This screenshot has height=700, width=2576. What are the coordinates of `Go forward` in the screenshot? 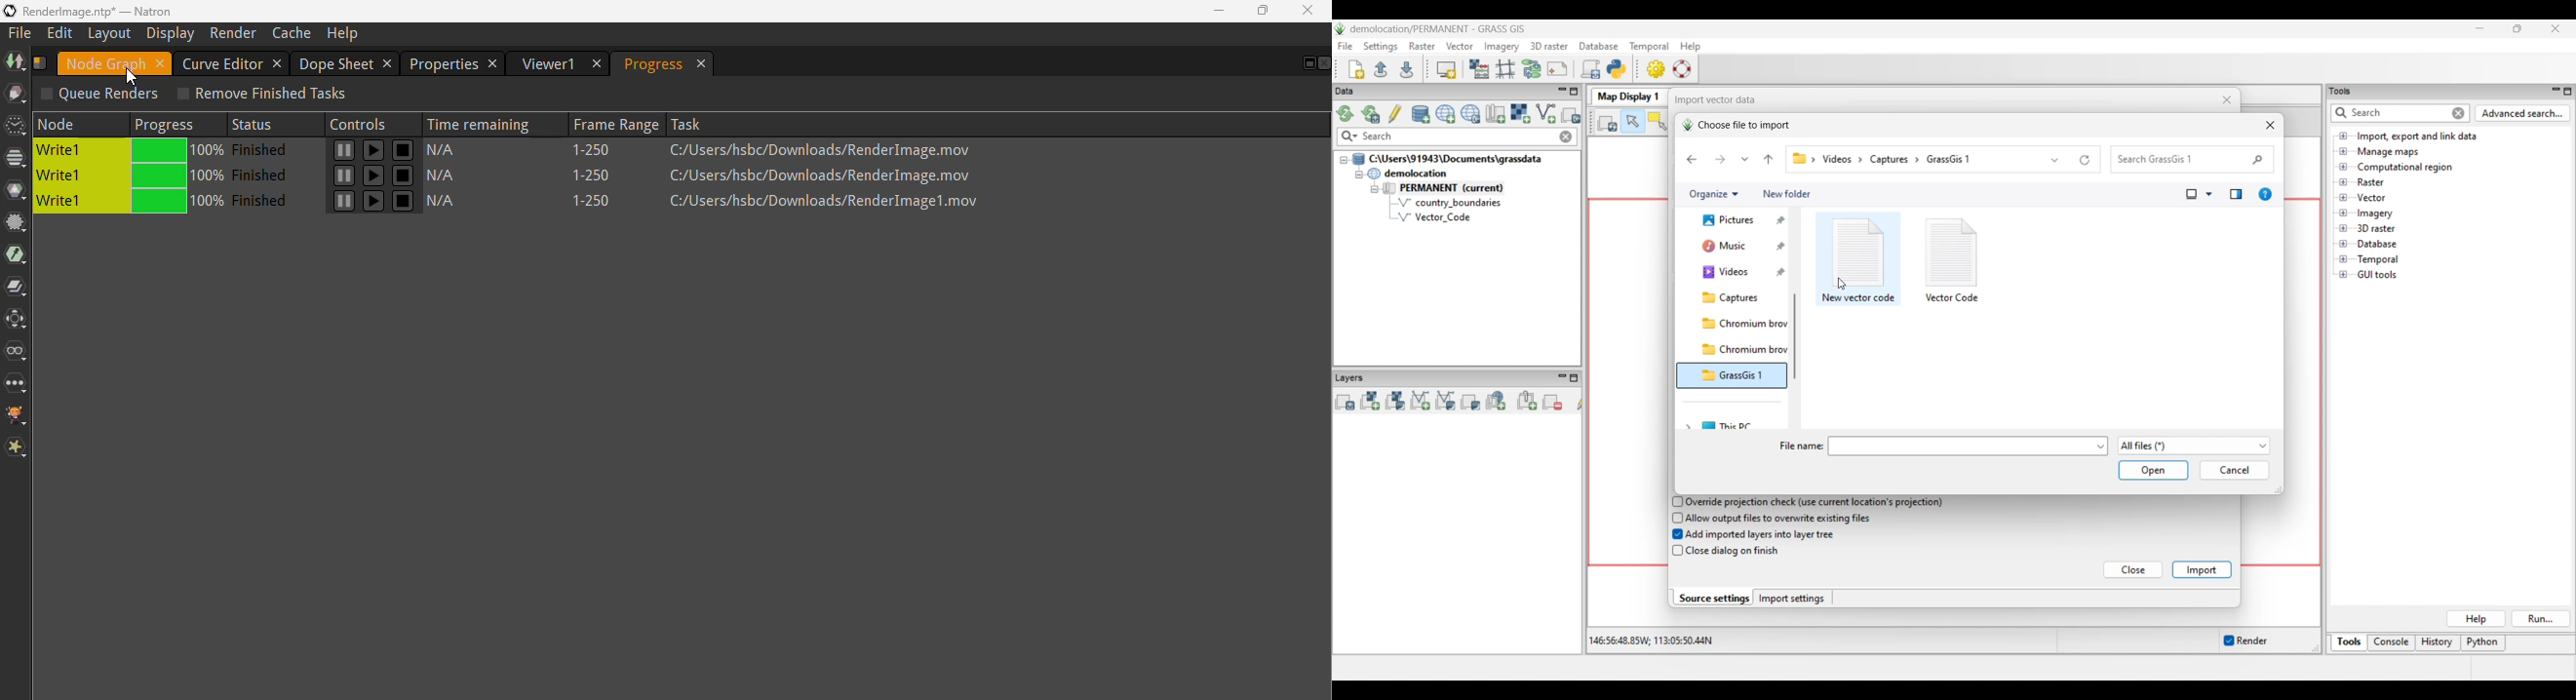 It's located at (1720, 159).